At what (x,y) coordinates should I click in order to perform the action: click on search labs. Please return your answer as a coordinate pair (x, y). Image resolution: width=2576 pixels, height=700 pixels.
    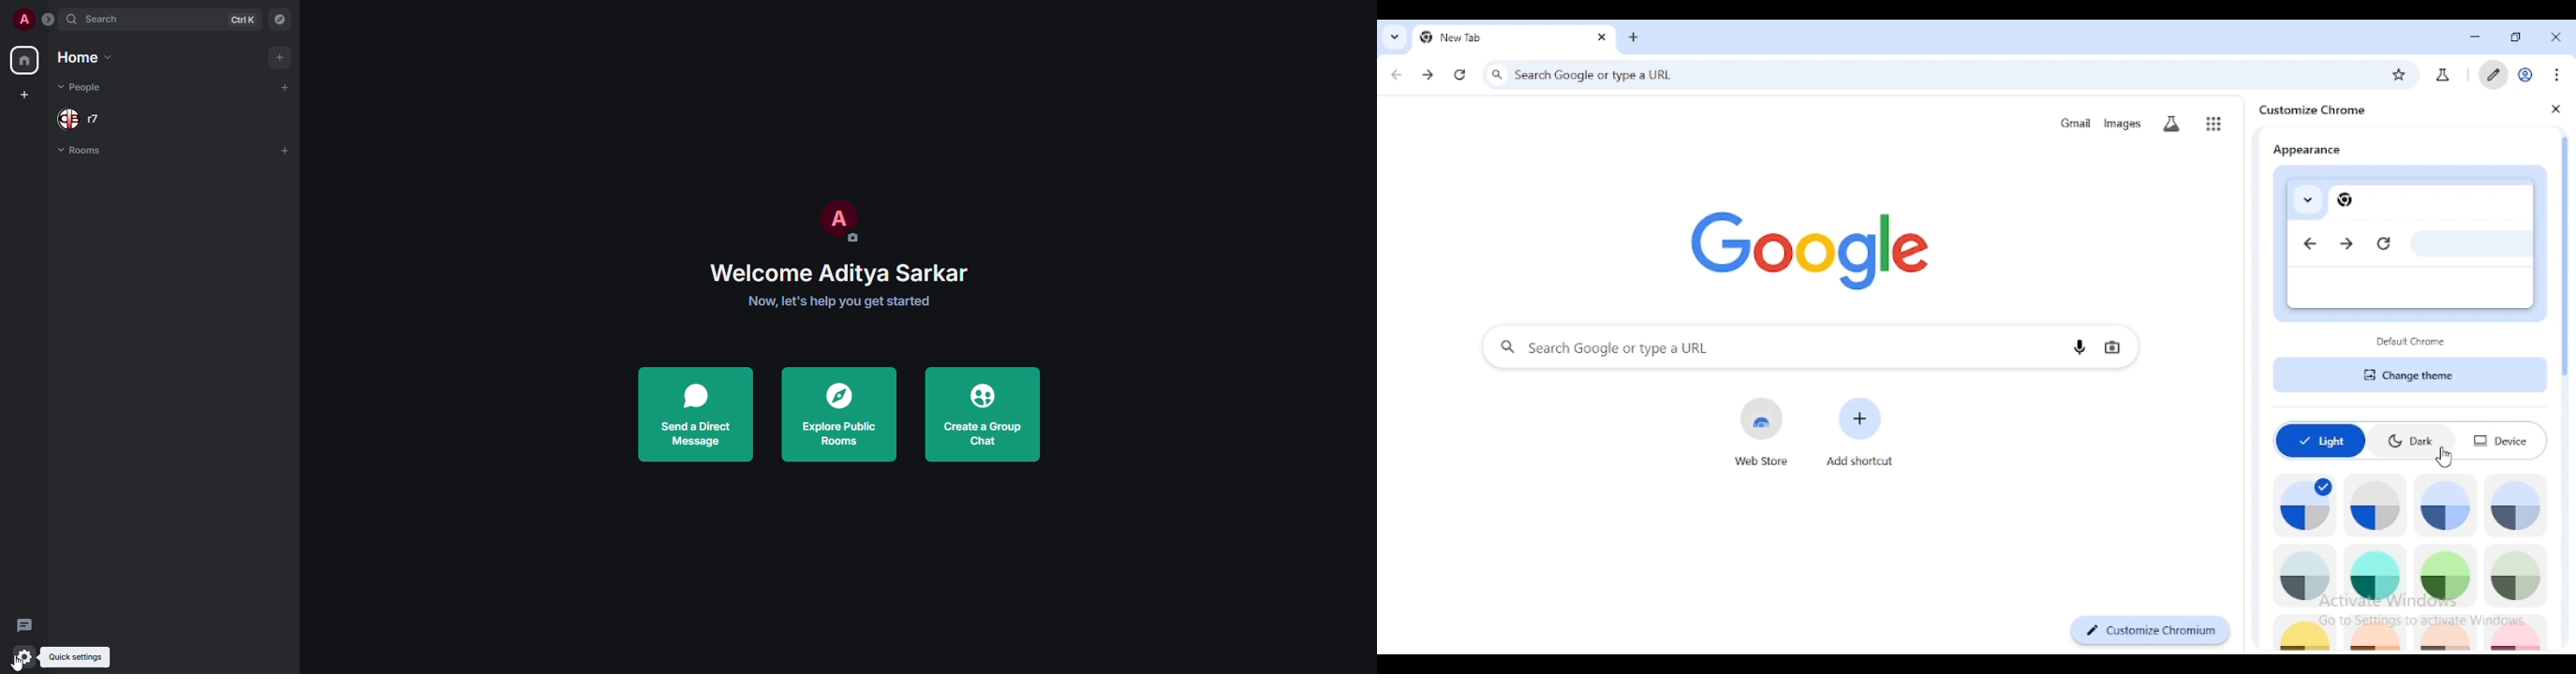
    Looking at the image, I should click on (2171, 124).